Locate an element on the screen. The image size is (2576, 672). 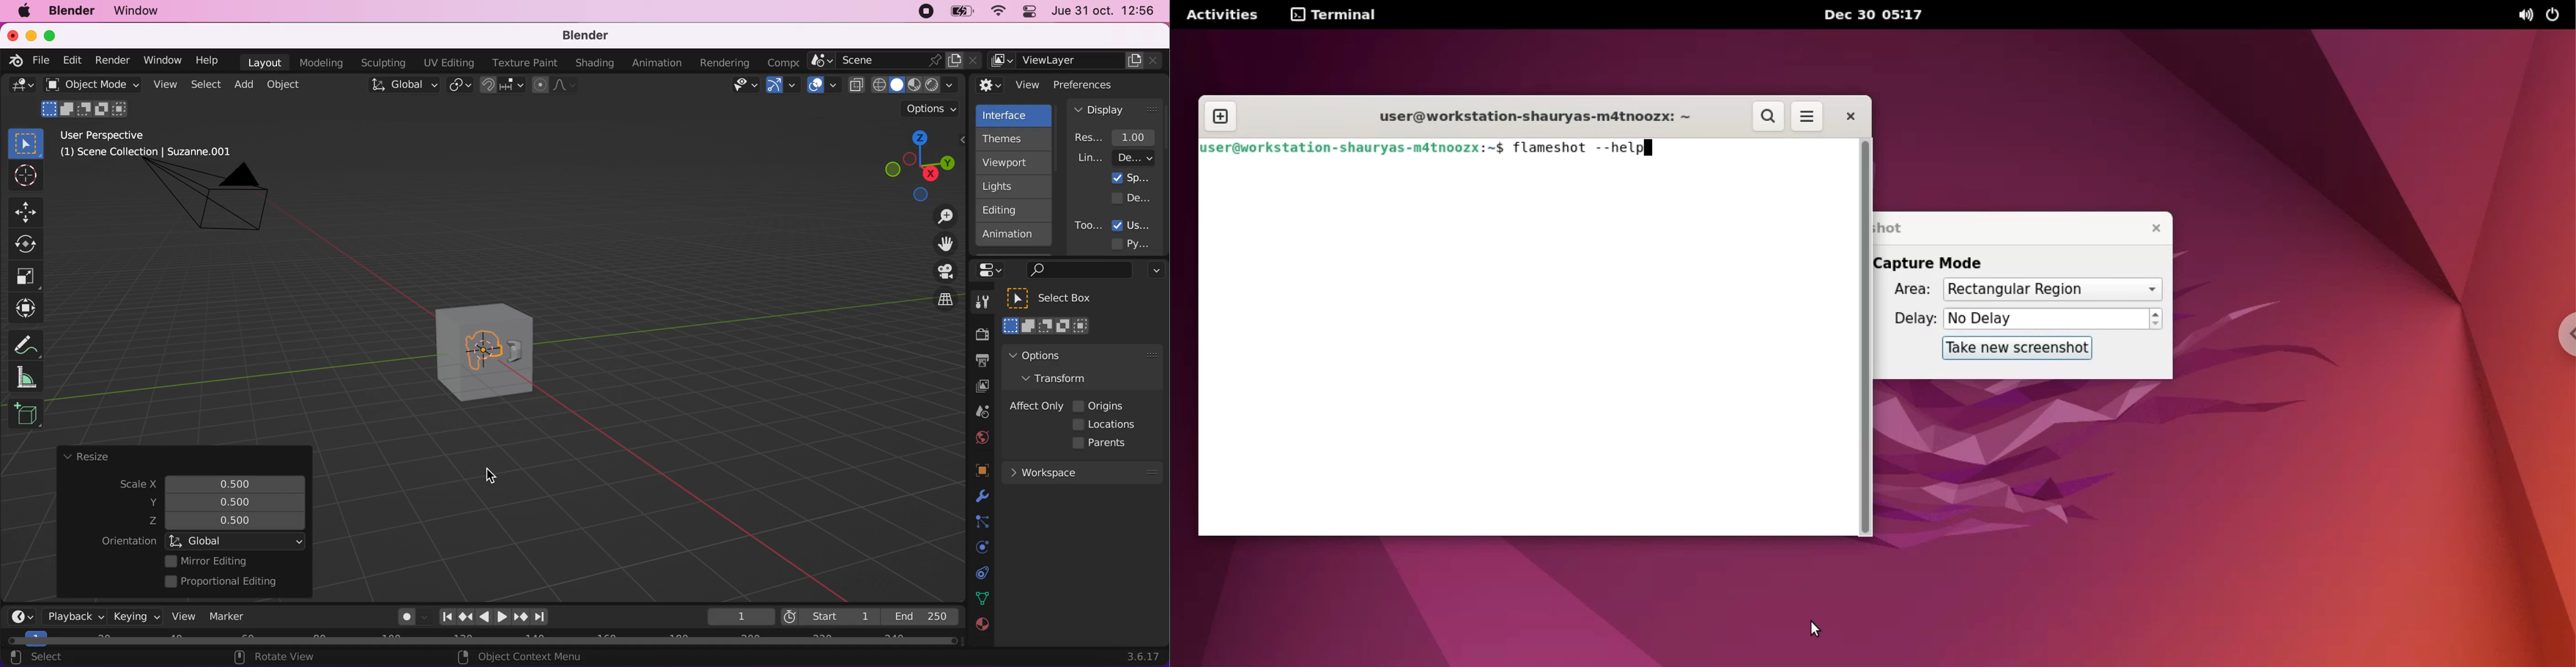
edit is located at coordinates (70, 60).